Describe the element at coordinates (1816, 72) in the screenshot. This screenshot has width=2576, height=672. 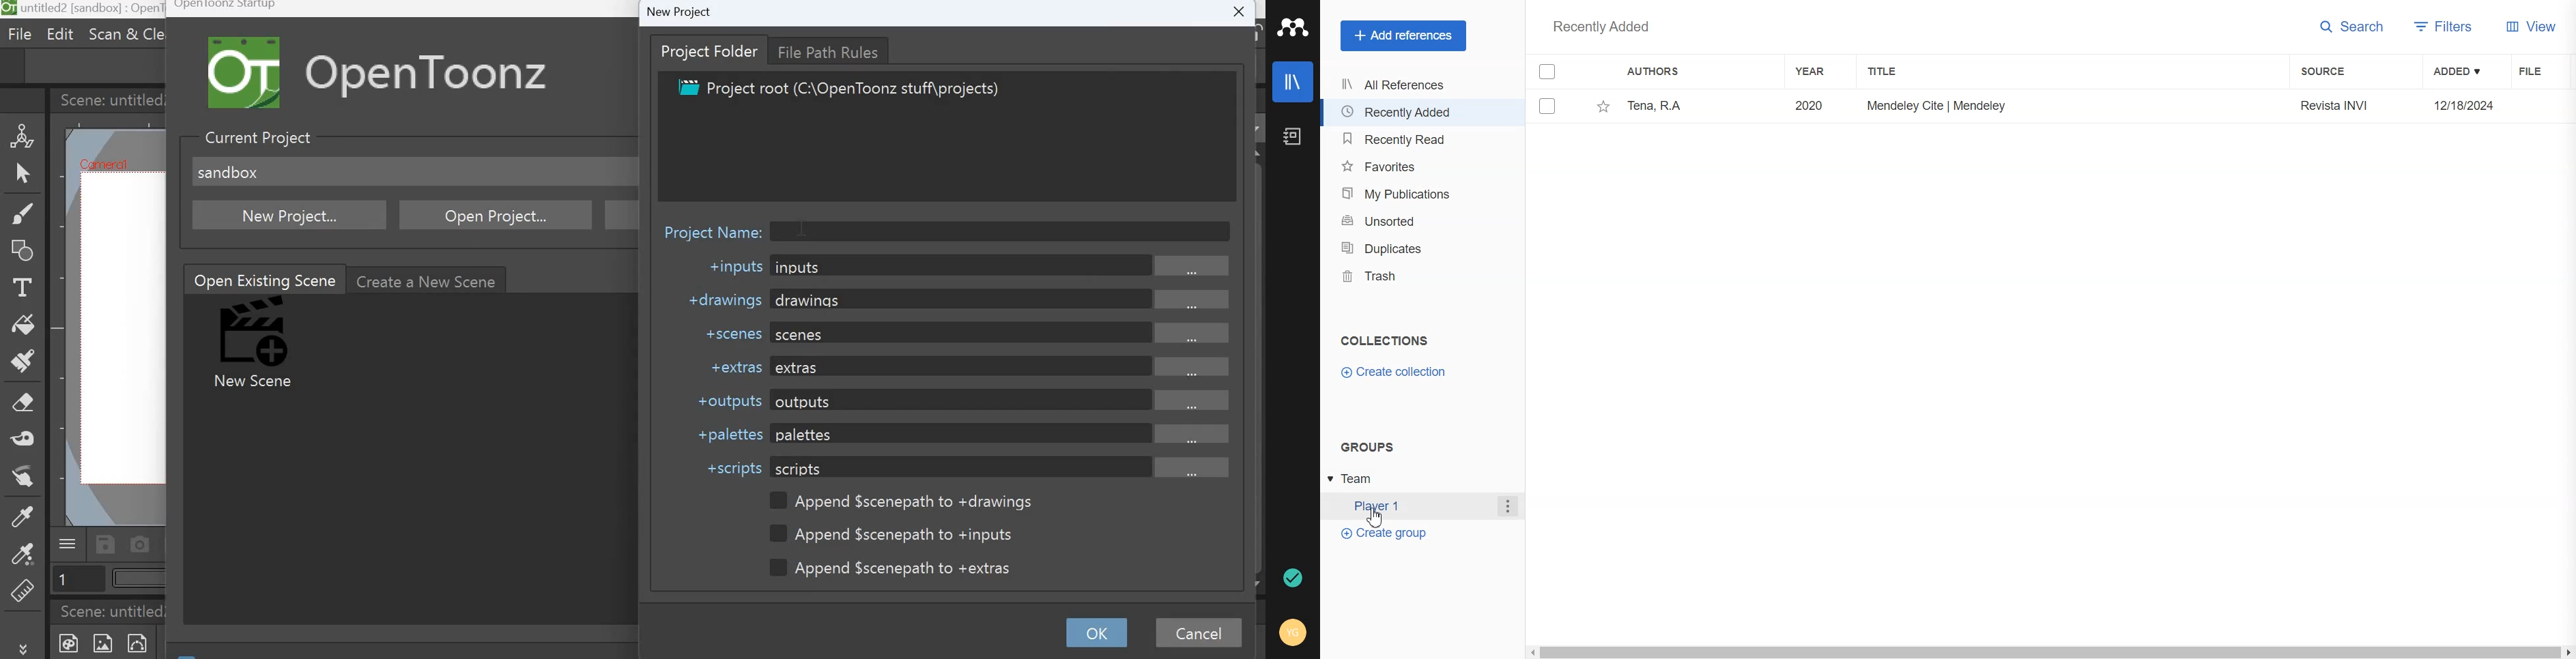
I see `Year` at that location.